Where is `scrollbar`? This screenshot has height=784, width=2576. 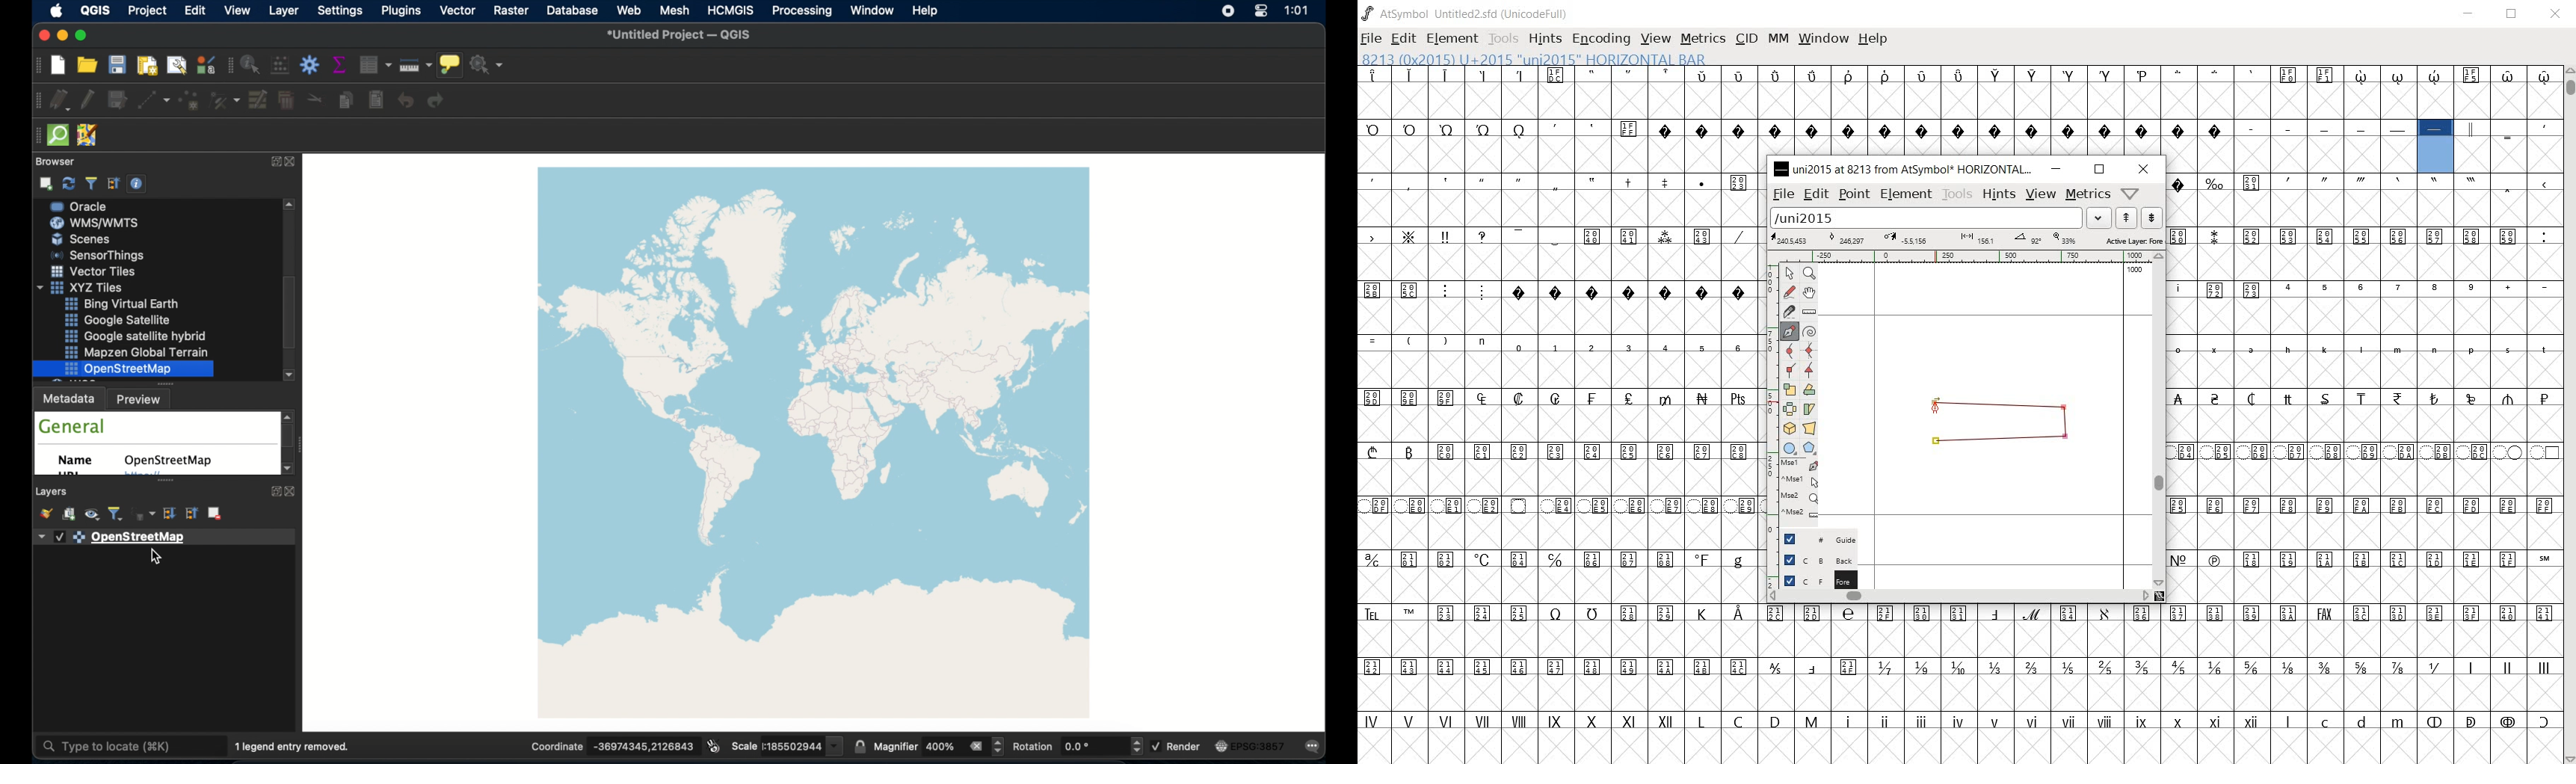
scrollbar is located at coordinates (1959, 597).